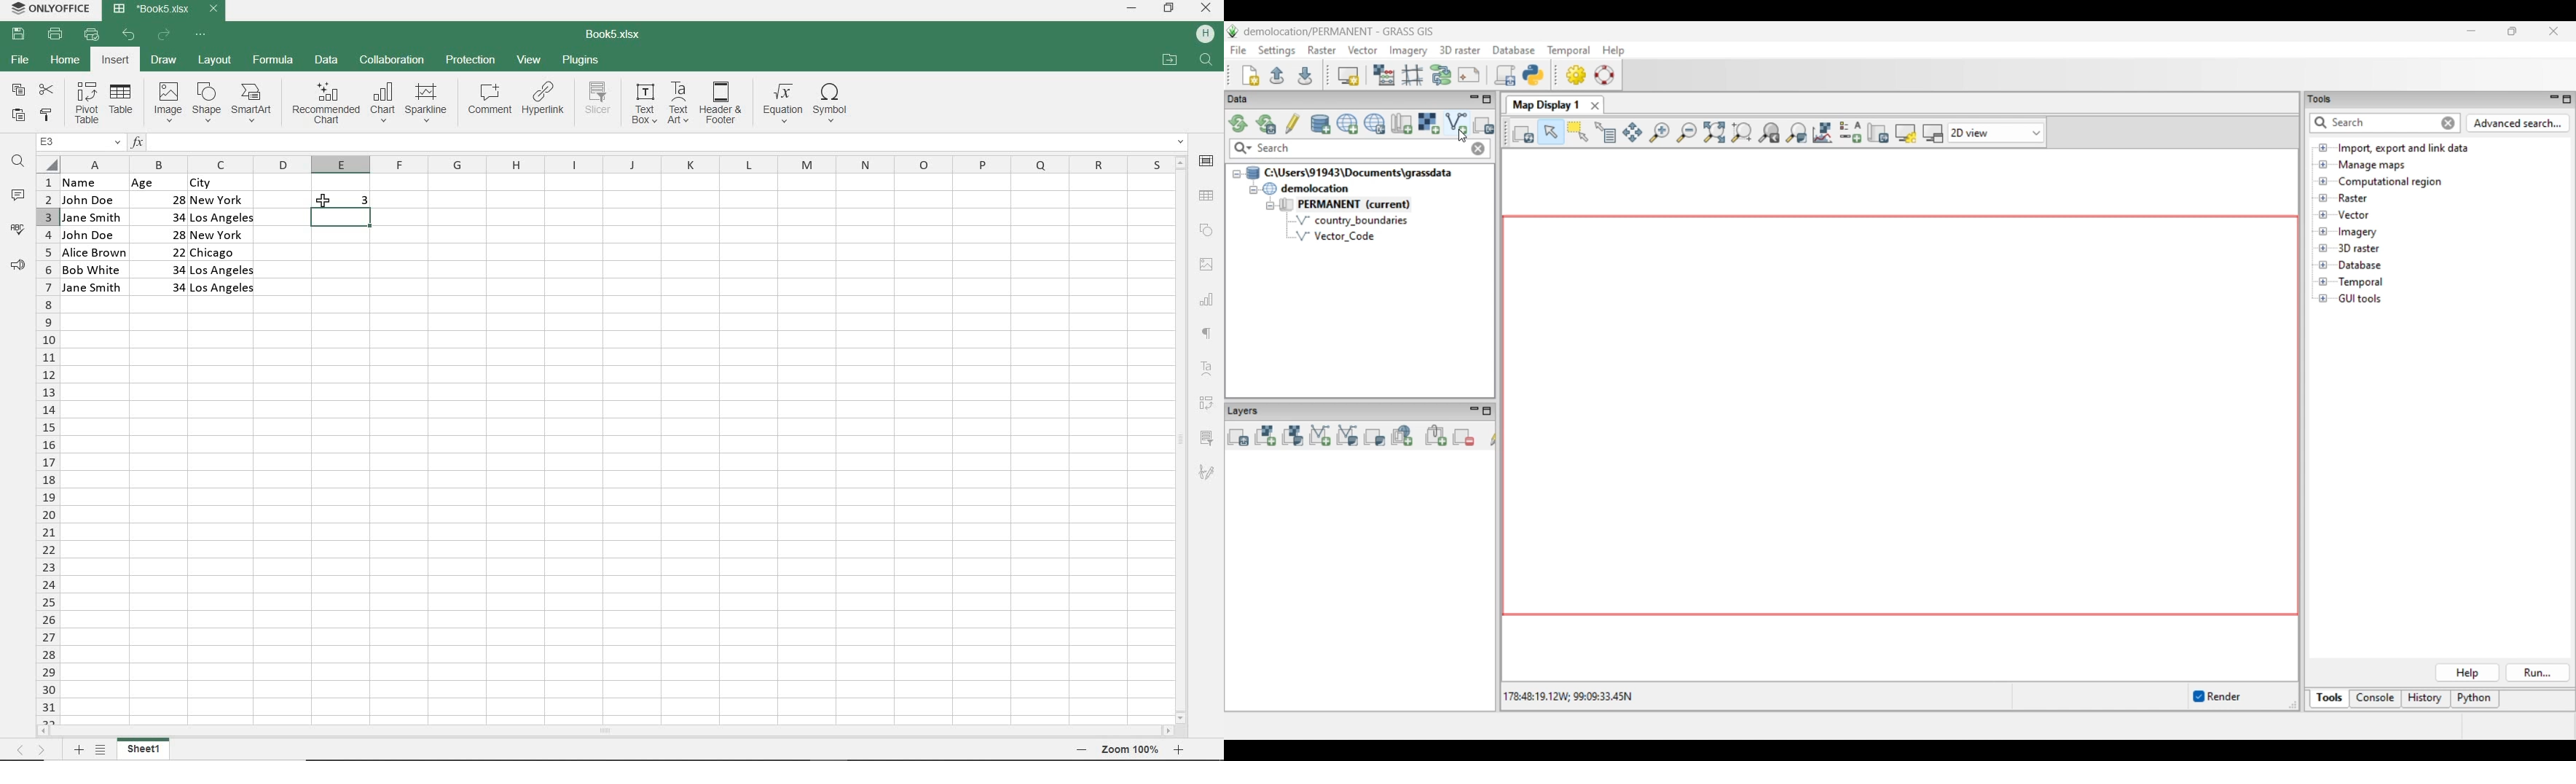  What do you see at coordinates (94, 268) in the screenshot?
I see `Bob White` at bounding box center [94, 268].